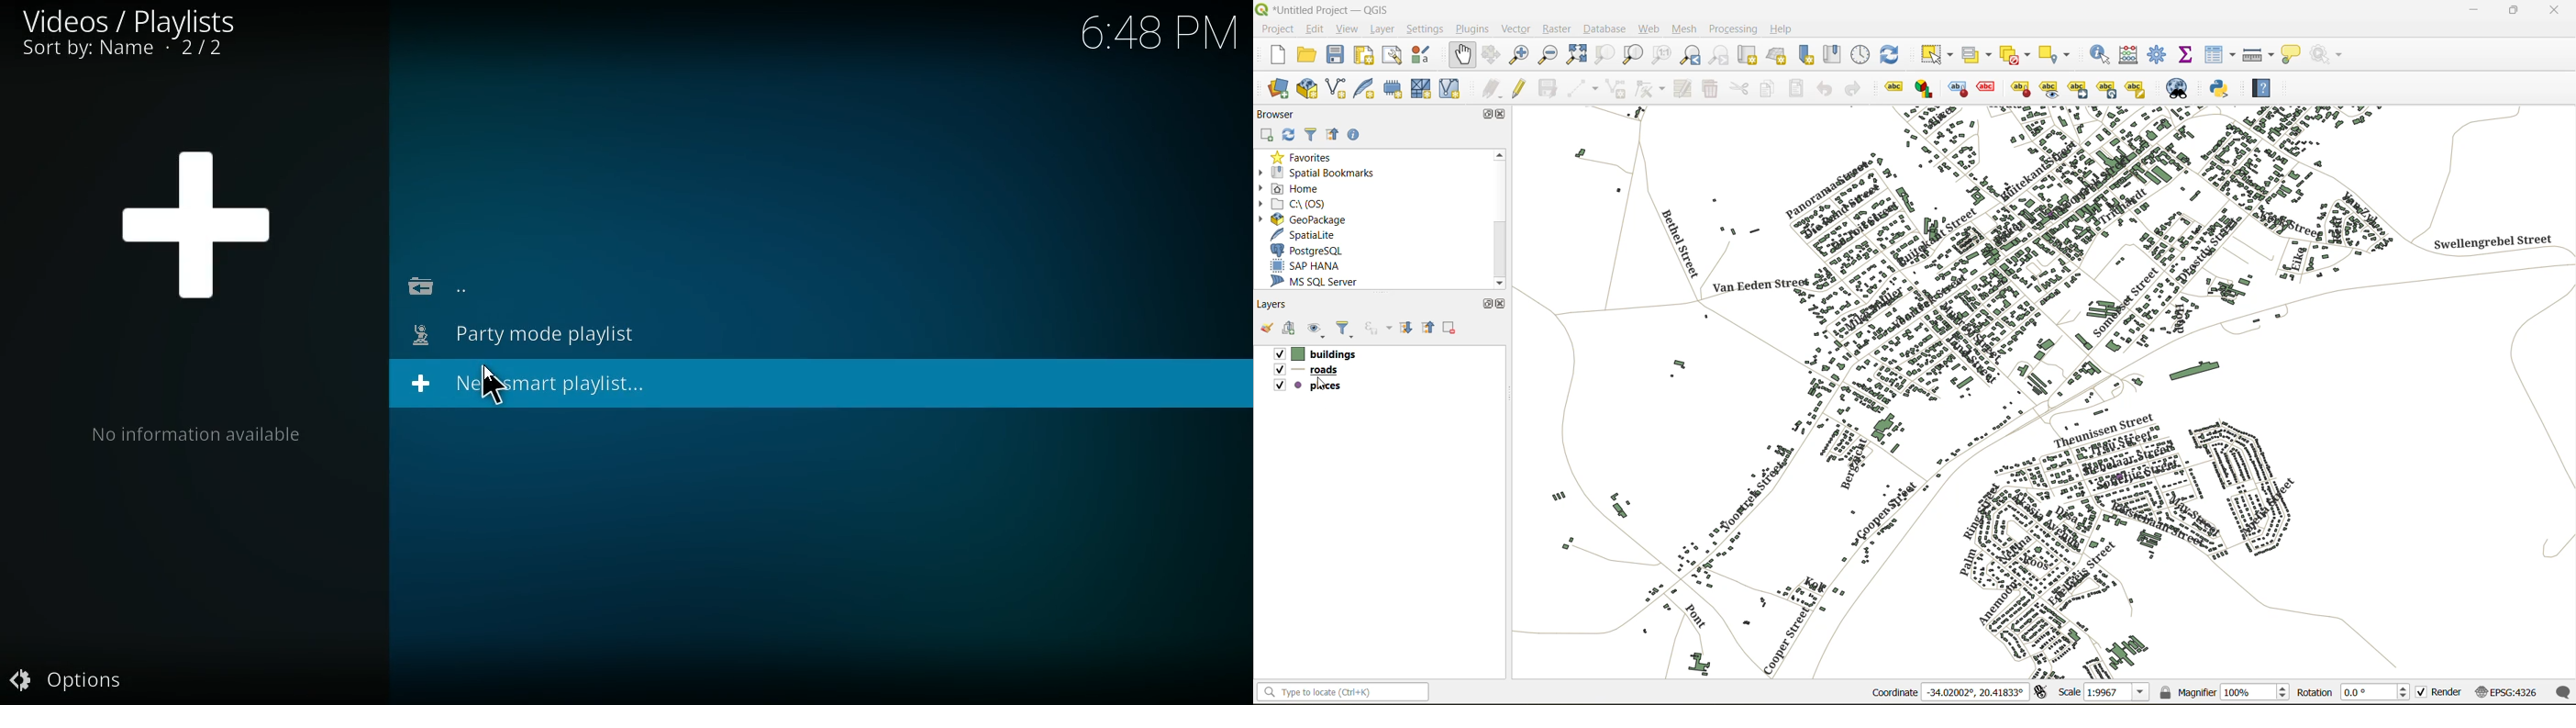 The height and width of the screenshot is (728, 2576). I want to click on toggle extents, so click(2041, 690).